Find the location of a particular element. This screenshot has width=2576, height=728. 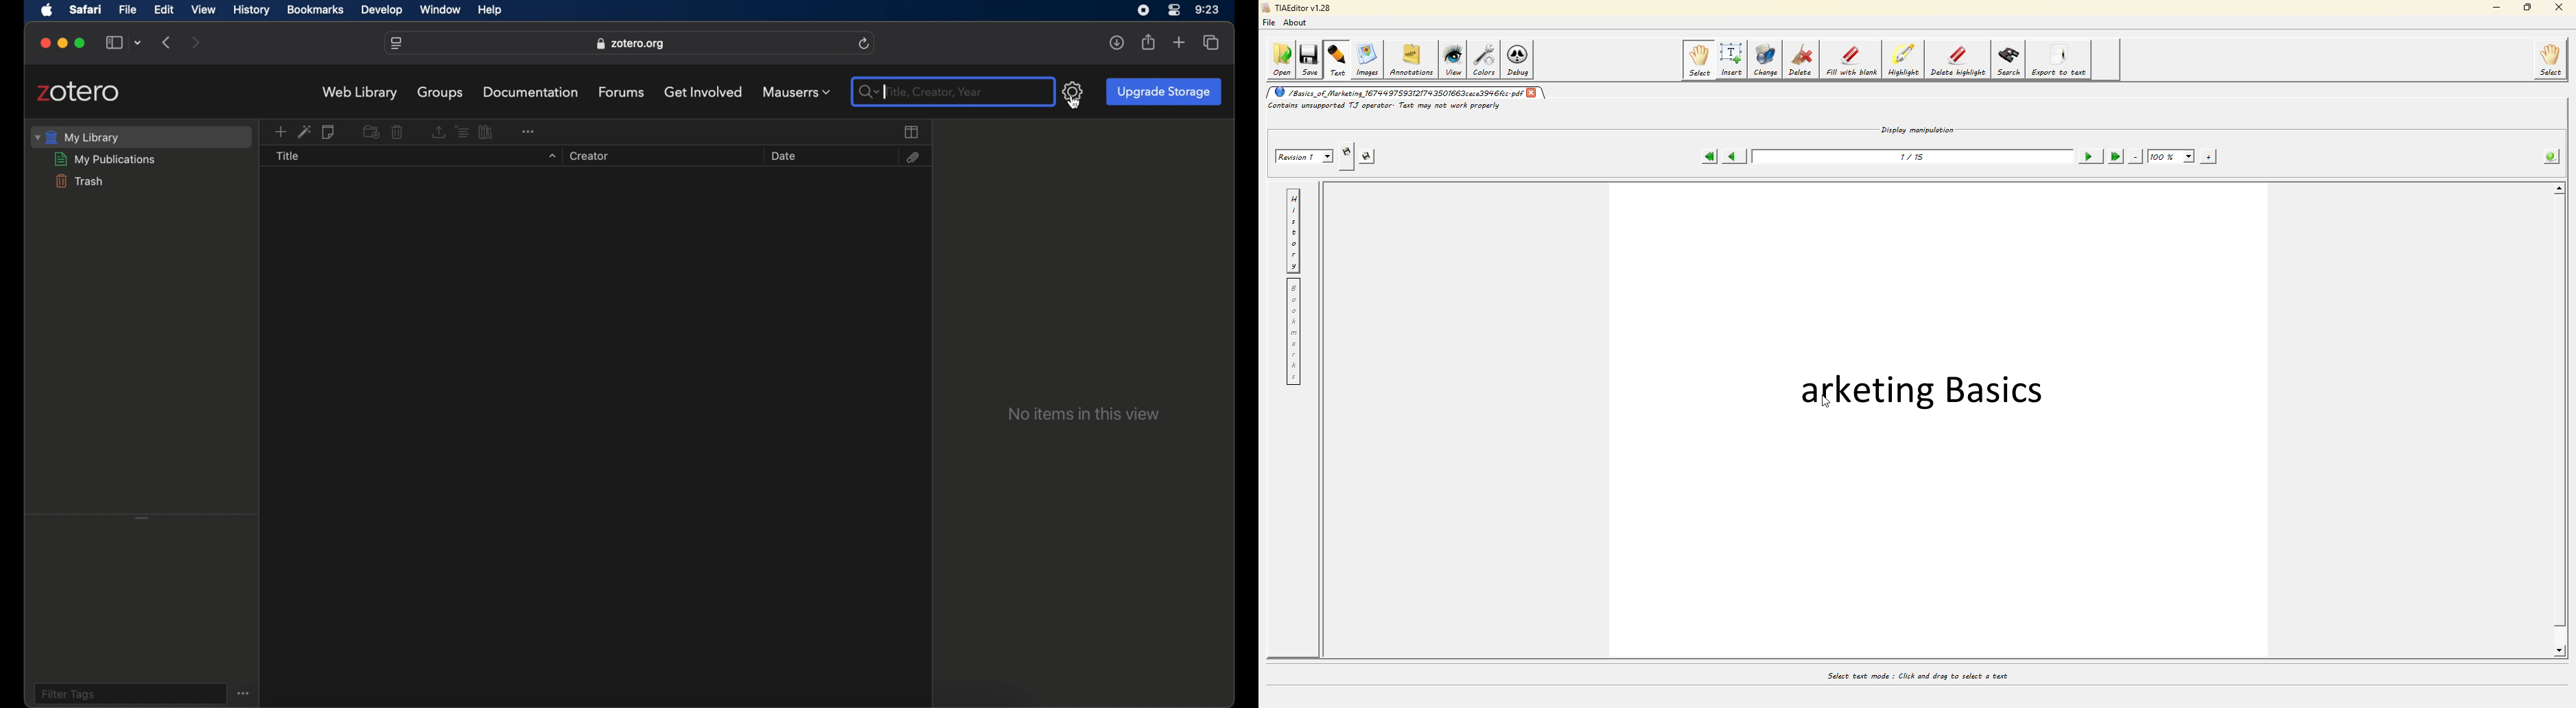

export is located at coordinates (437, 132).